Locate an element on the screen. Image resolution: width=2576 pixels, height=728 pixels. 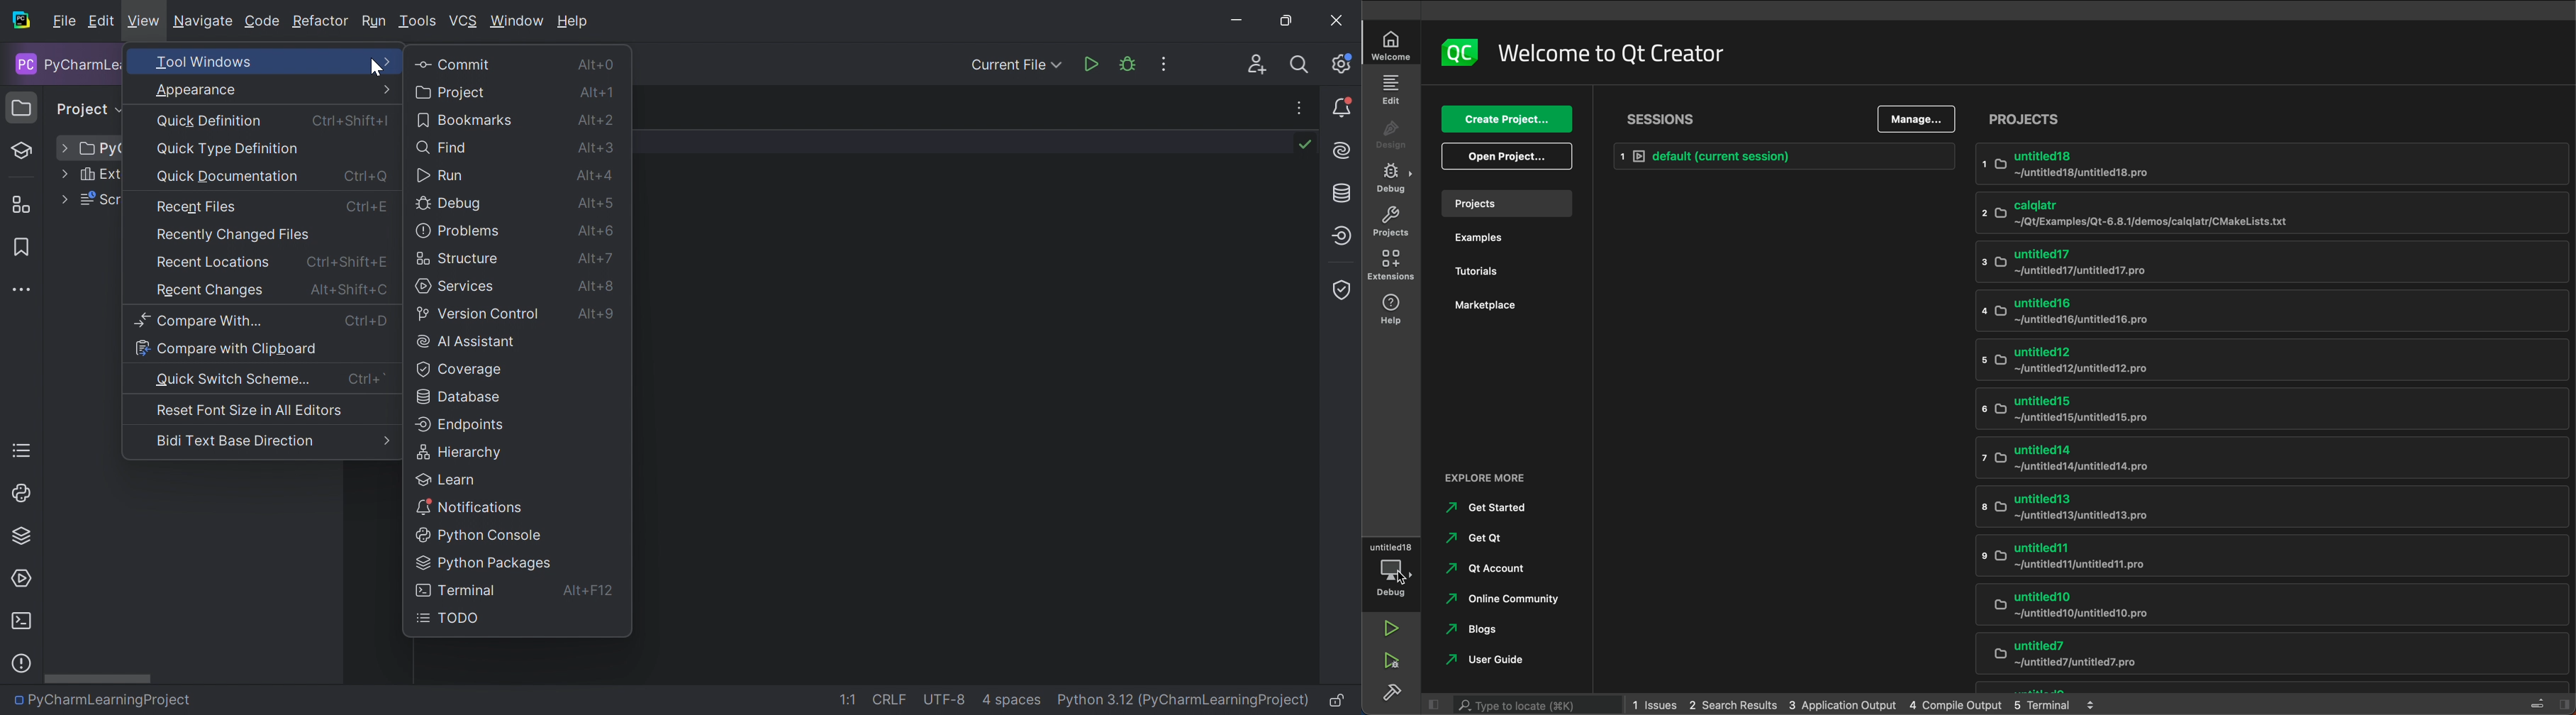
projeects is located at coordinates (2272, 119).